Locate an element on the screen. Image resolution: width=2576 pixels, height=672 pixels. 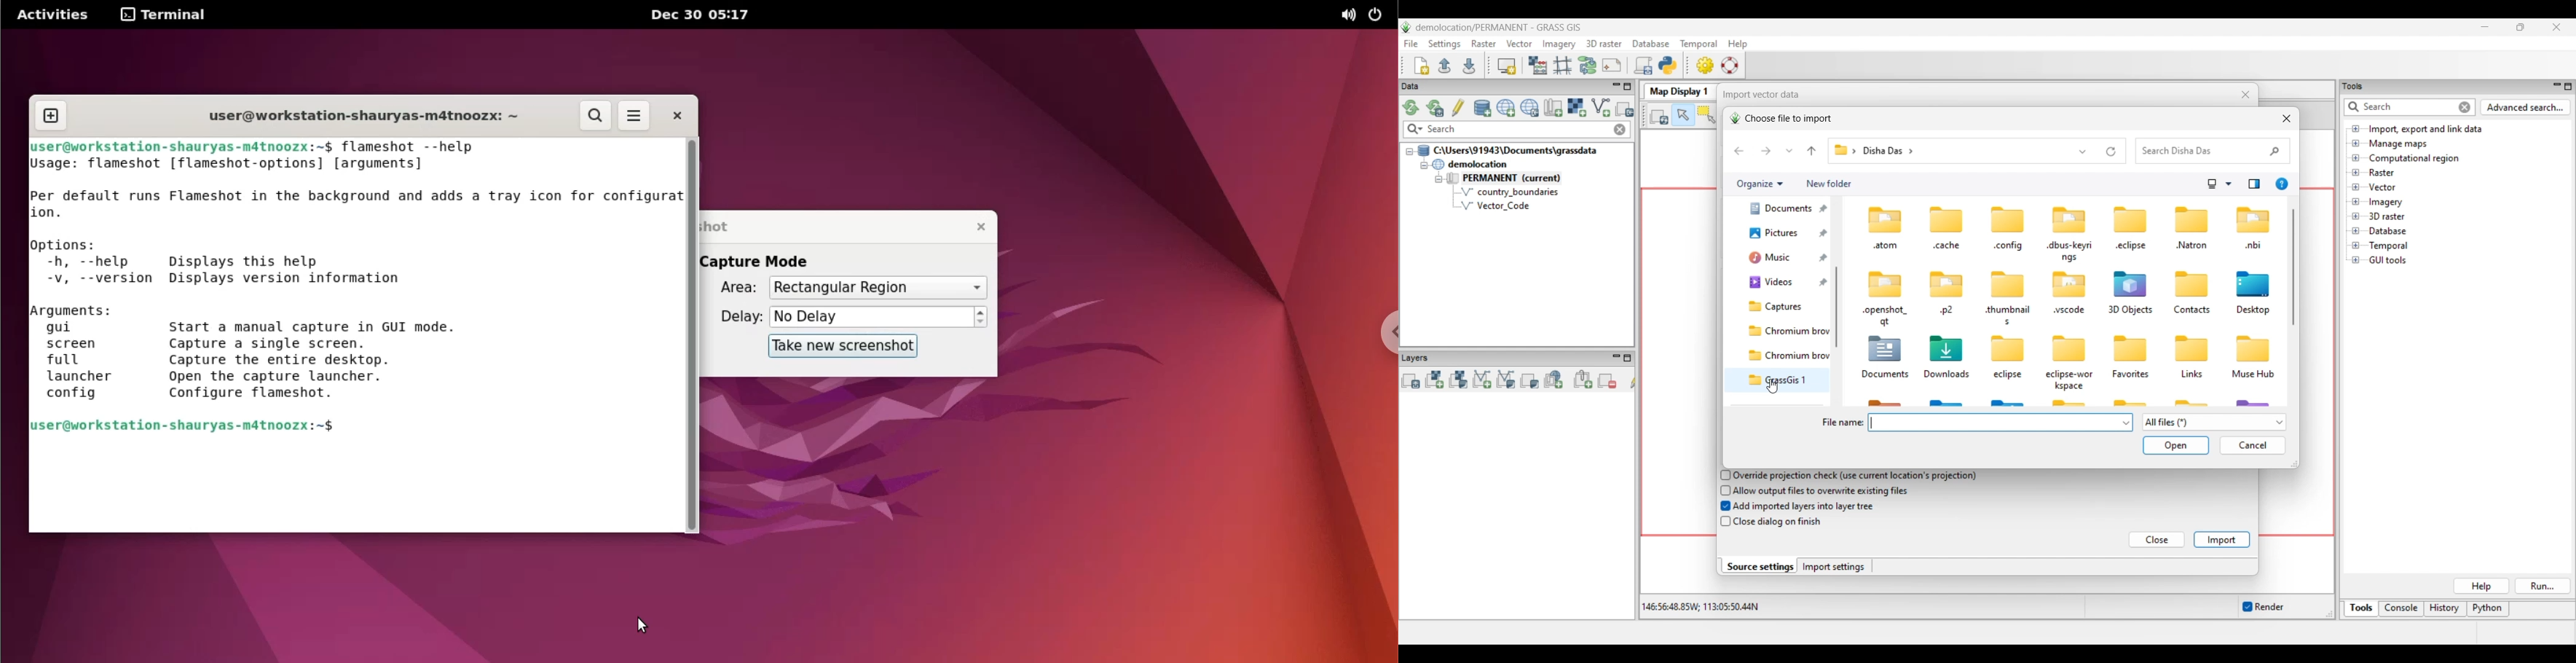
configure flameshot is located at coordinates (309, 393).